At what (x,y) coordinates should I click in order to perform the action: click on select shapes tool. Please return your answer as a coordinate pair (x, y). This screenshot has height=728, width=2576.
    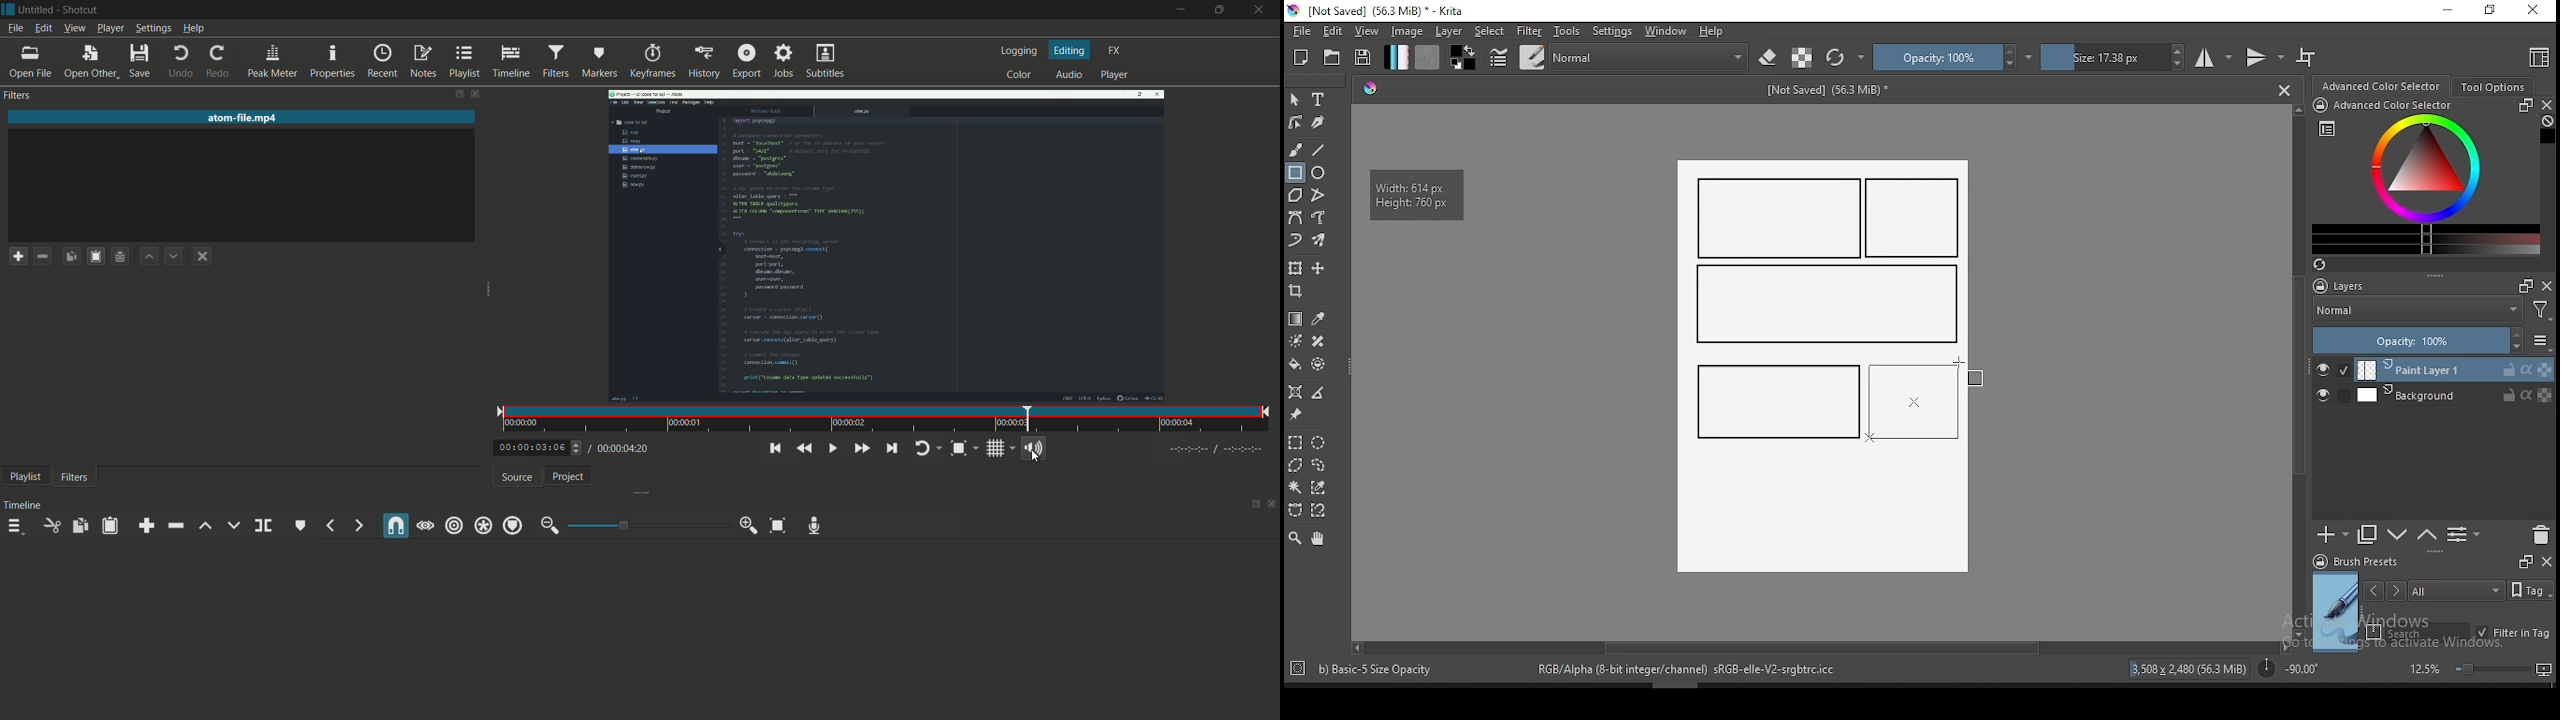
    Looking at the image, I should click on (1295, 99).